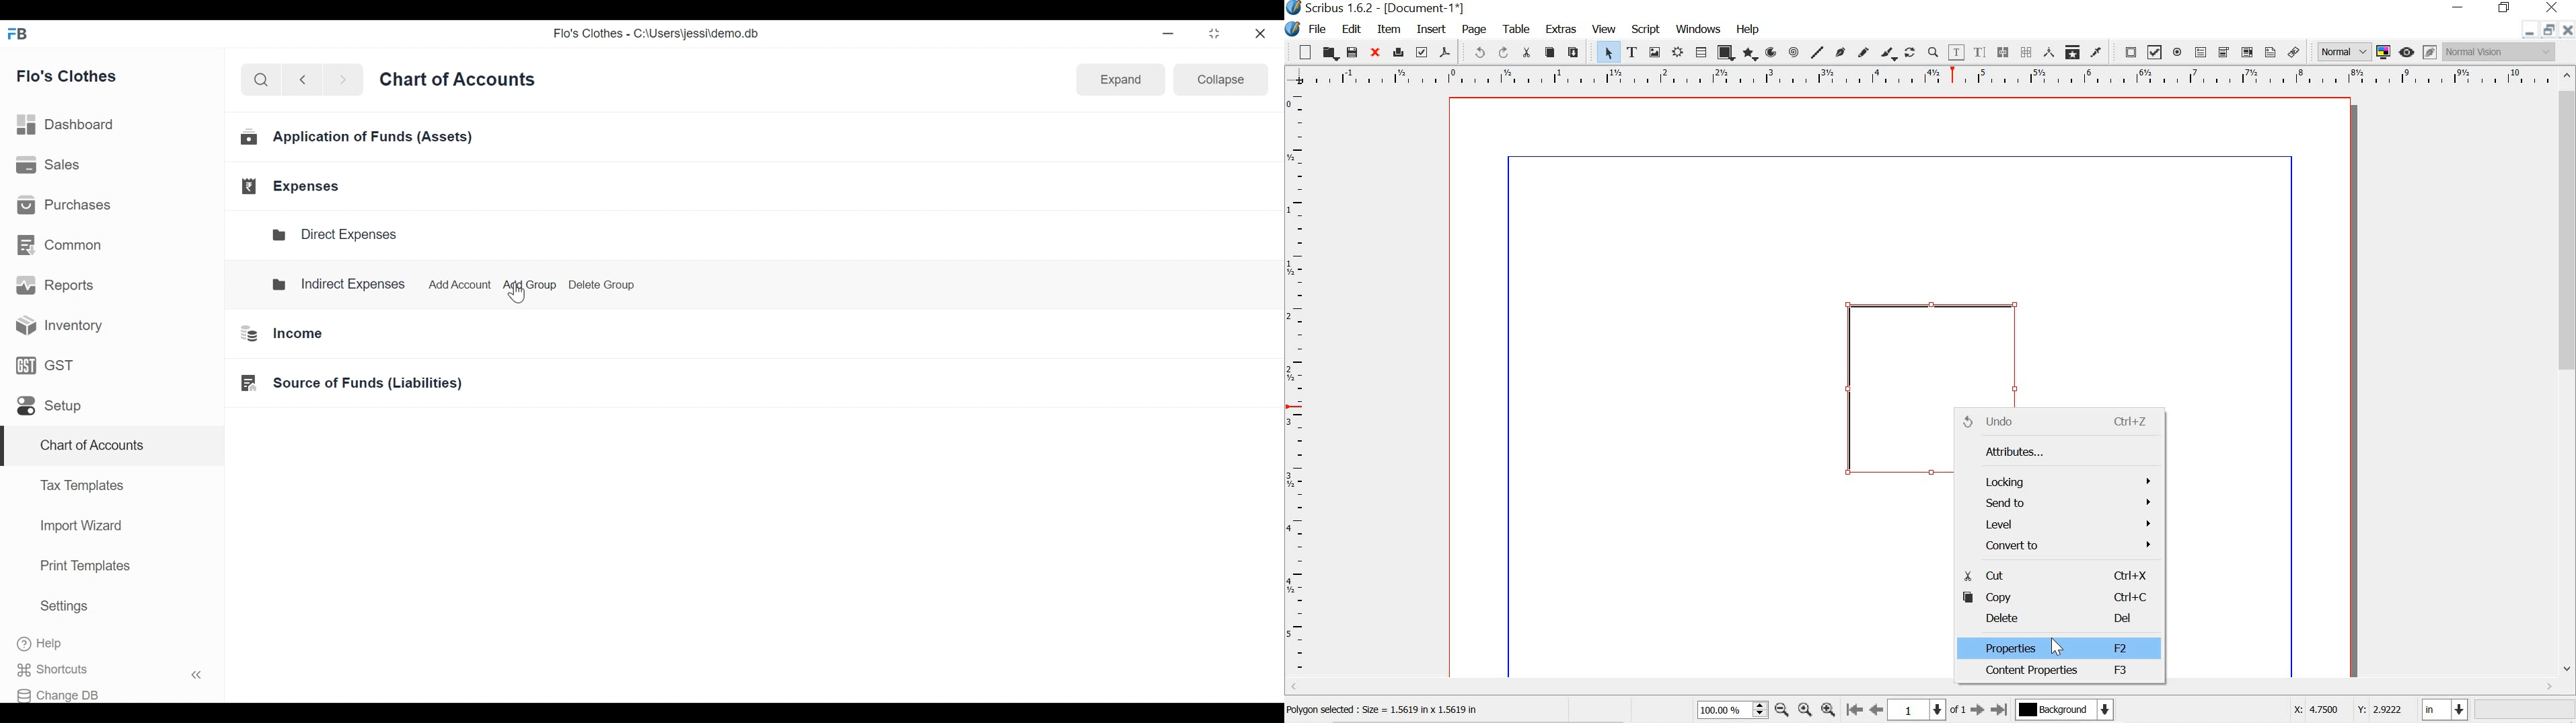 The width and height of the screenshot is (2576, 728). Describe the element at coordinates (2100, 52) in the screenshot. I see `eye dropper` at that location.